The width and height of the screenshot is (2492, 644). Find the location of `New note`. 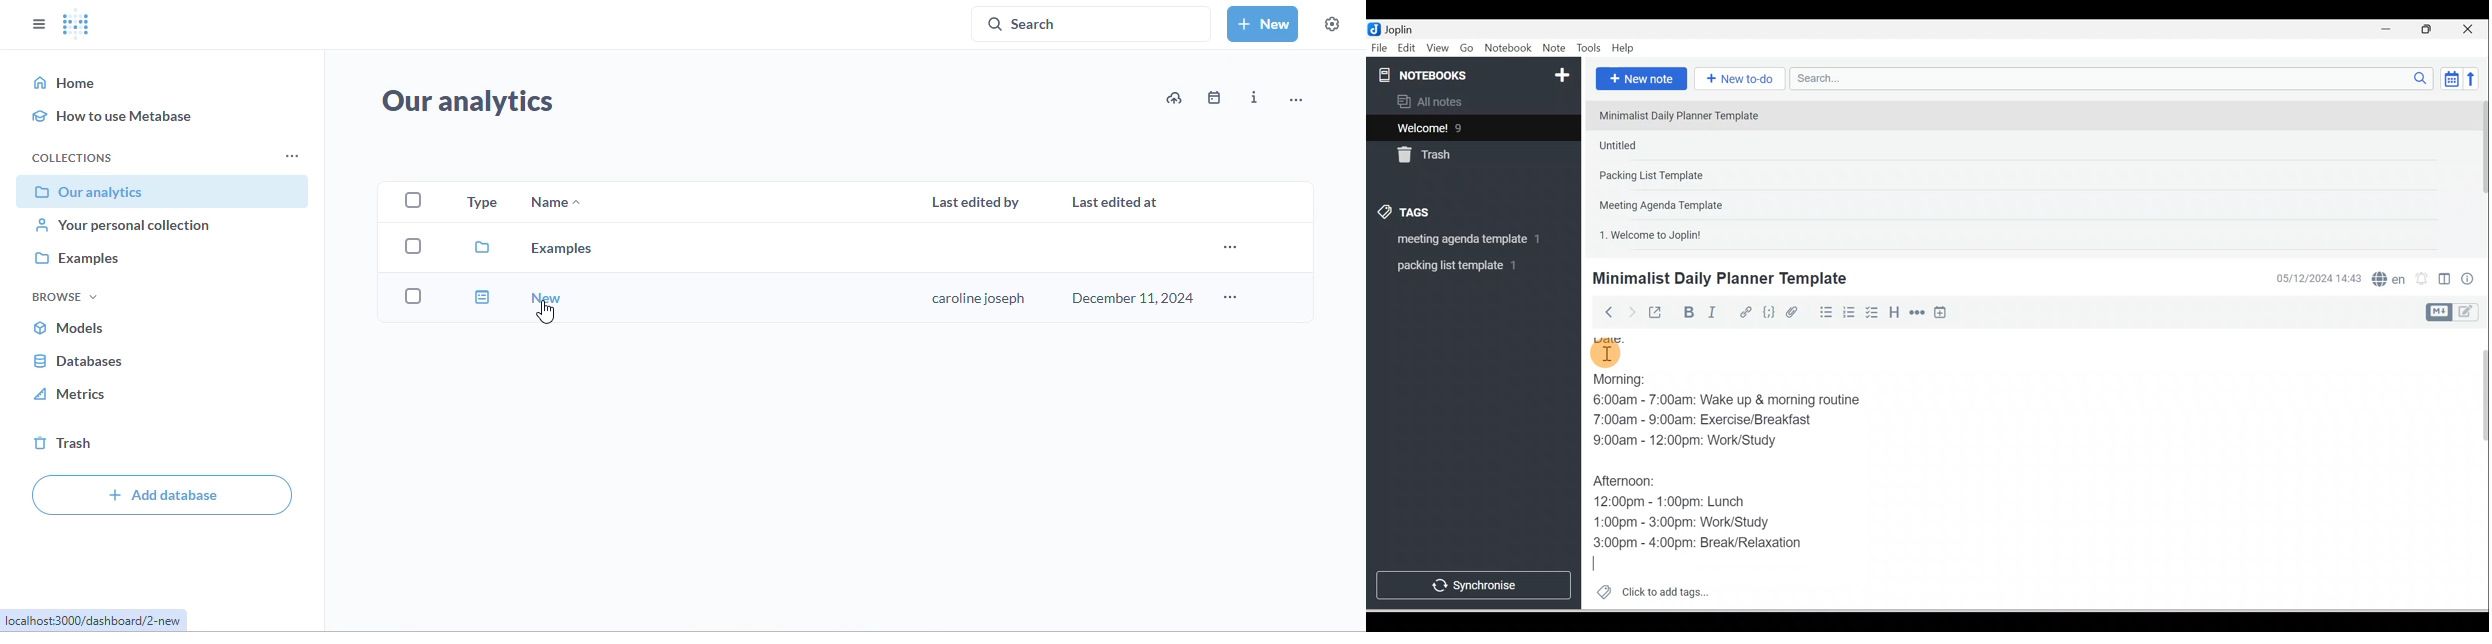

New note is located at coordinates (1639, 80).